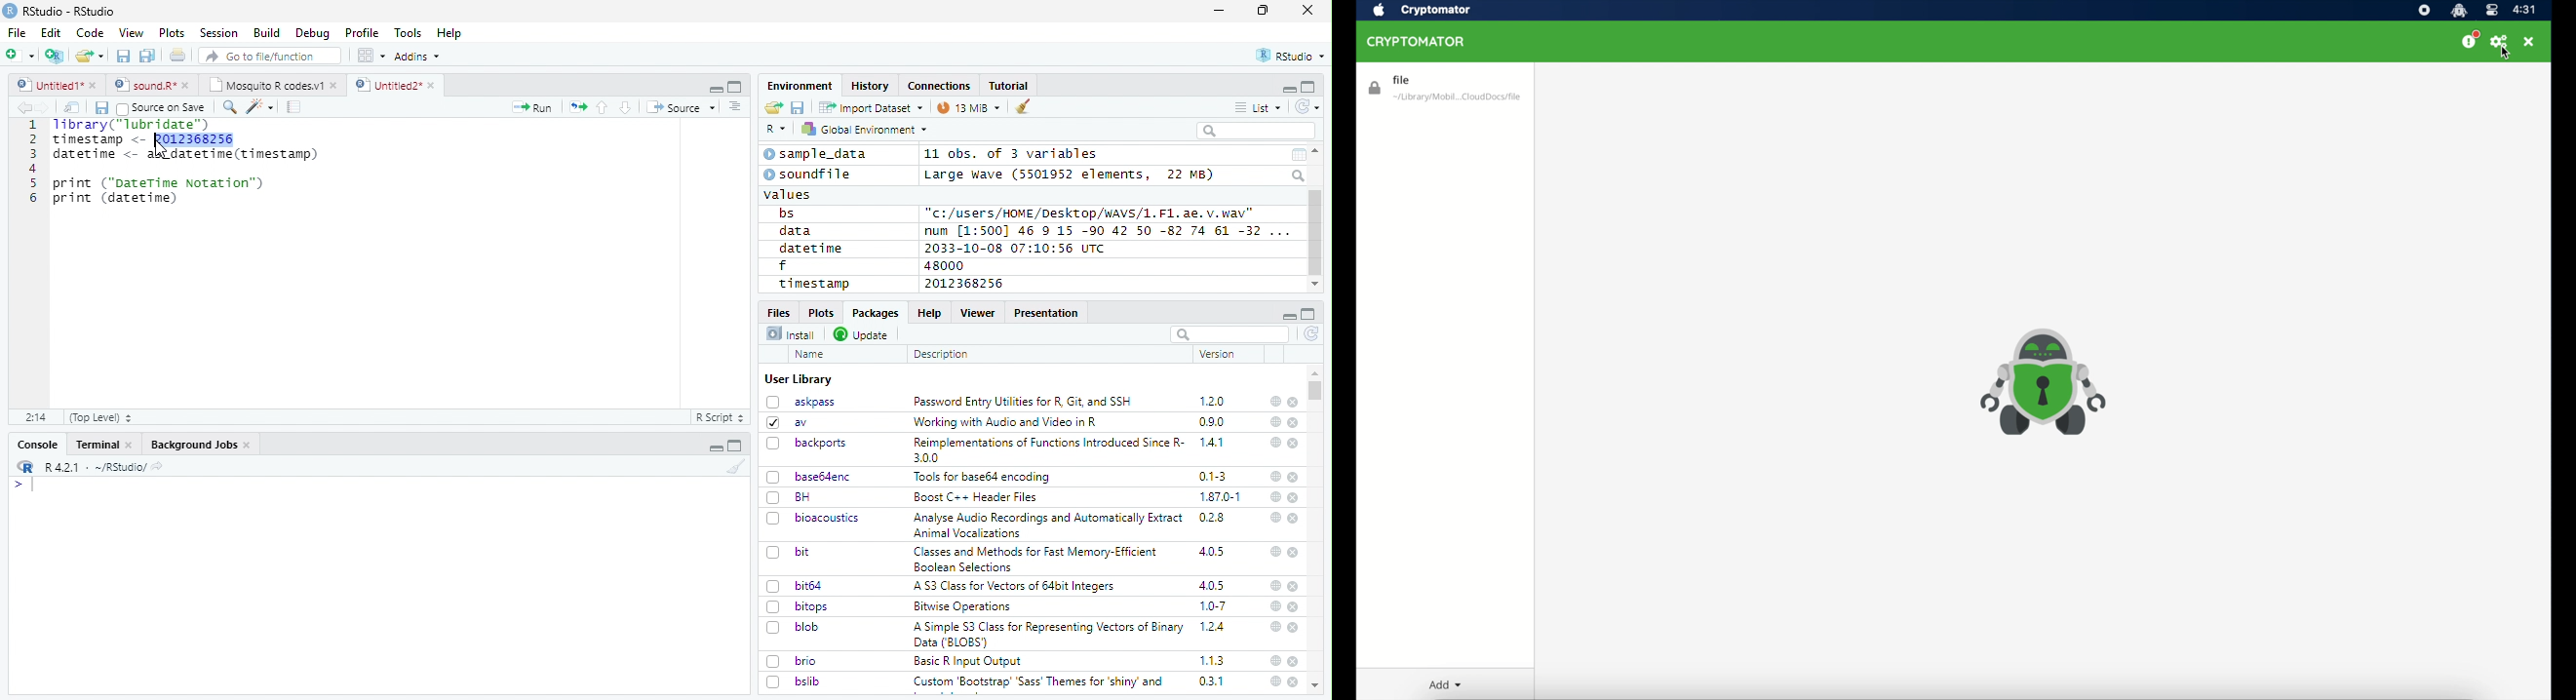 Image resolution: width=2576 pixels, height=700 pixels. Describe the element at coordinates (783, 266) in the screenshot. I see `f` at that location.